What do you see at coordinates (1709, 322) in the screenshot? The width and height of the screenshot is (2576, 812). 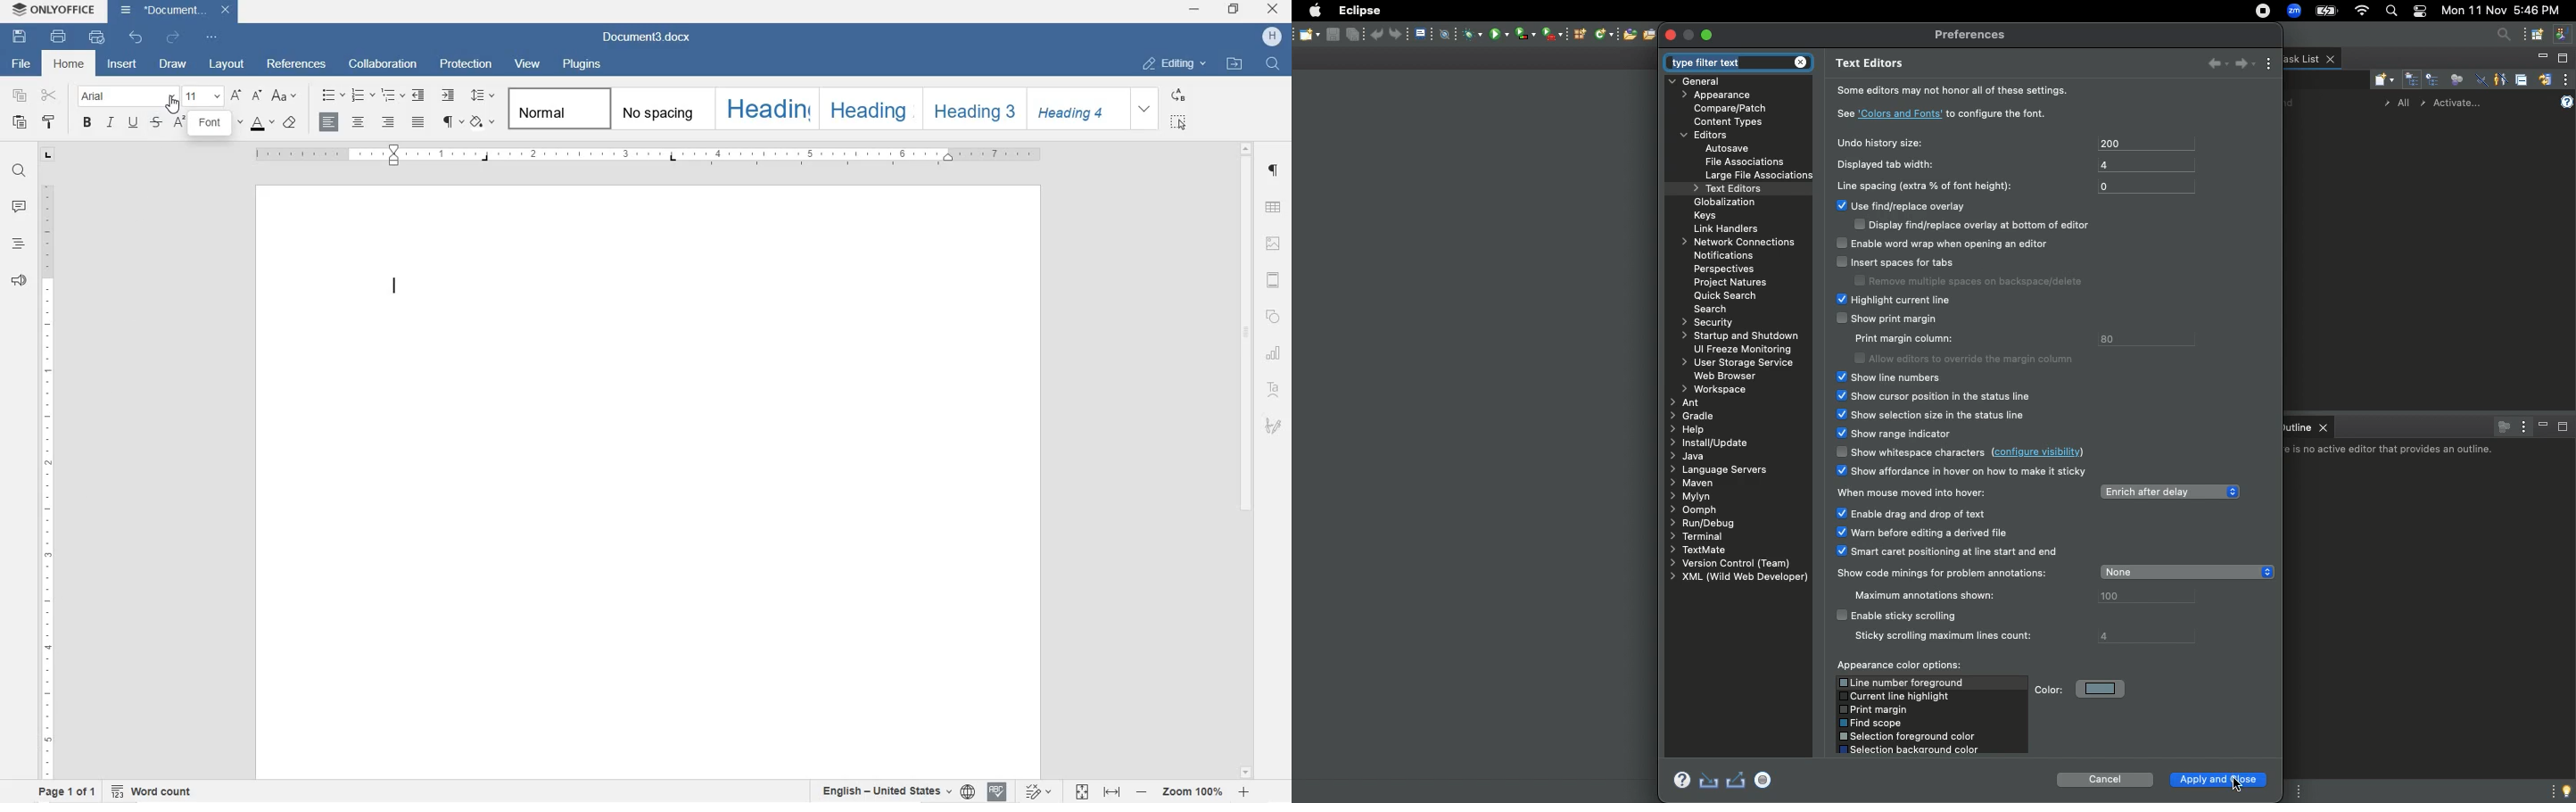 I see `Security` at bounding box center [1709, 322].